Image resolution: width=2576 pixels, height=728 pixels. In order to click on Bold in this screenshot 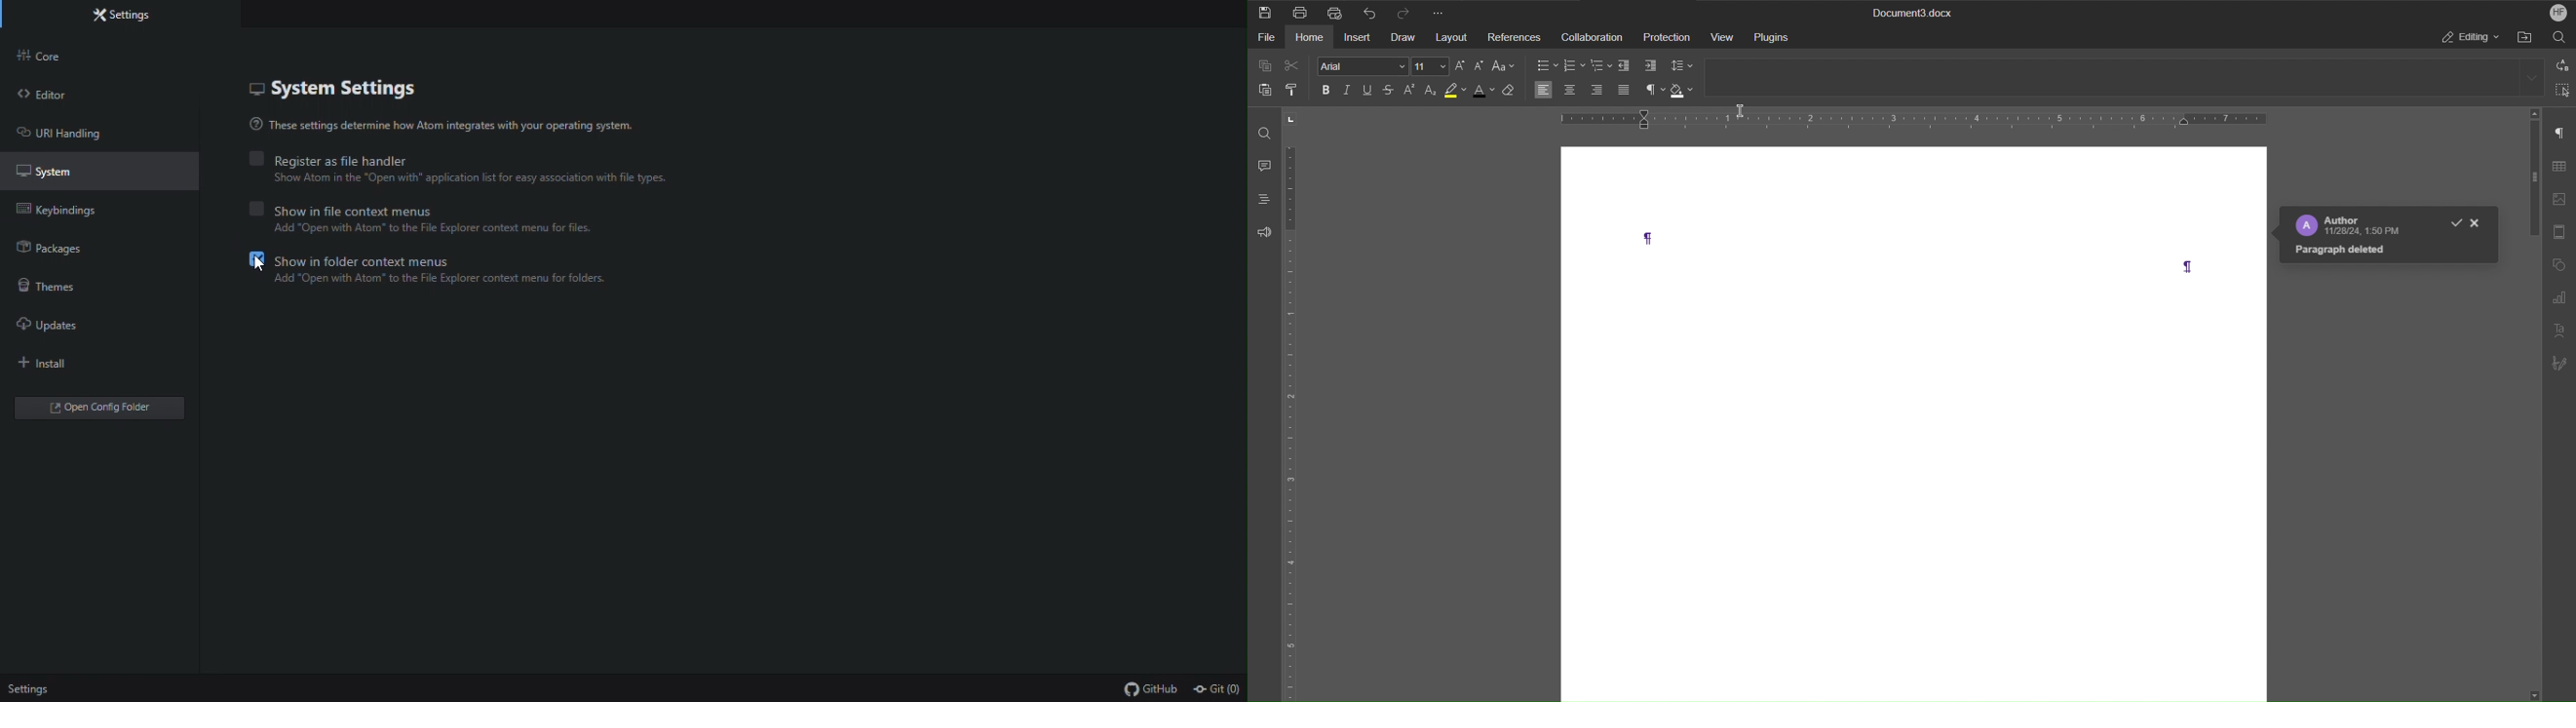, I will do `click(1326, 89)`.